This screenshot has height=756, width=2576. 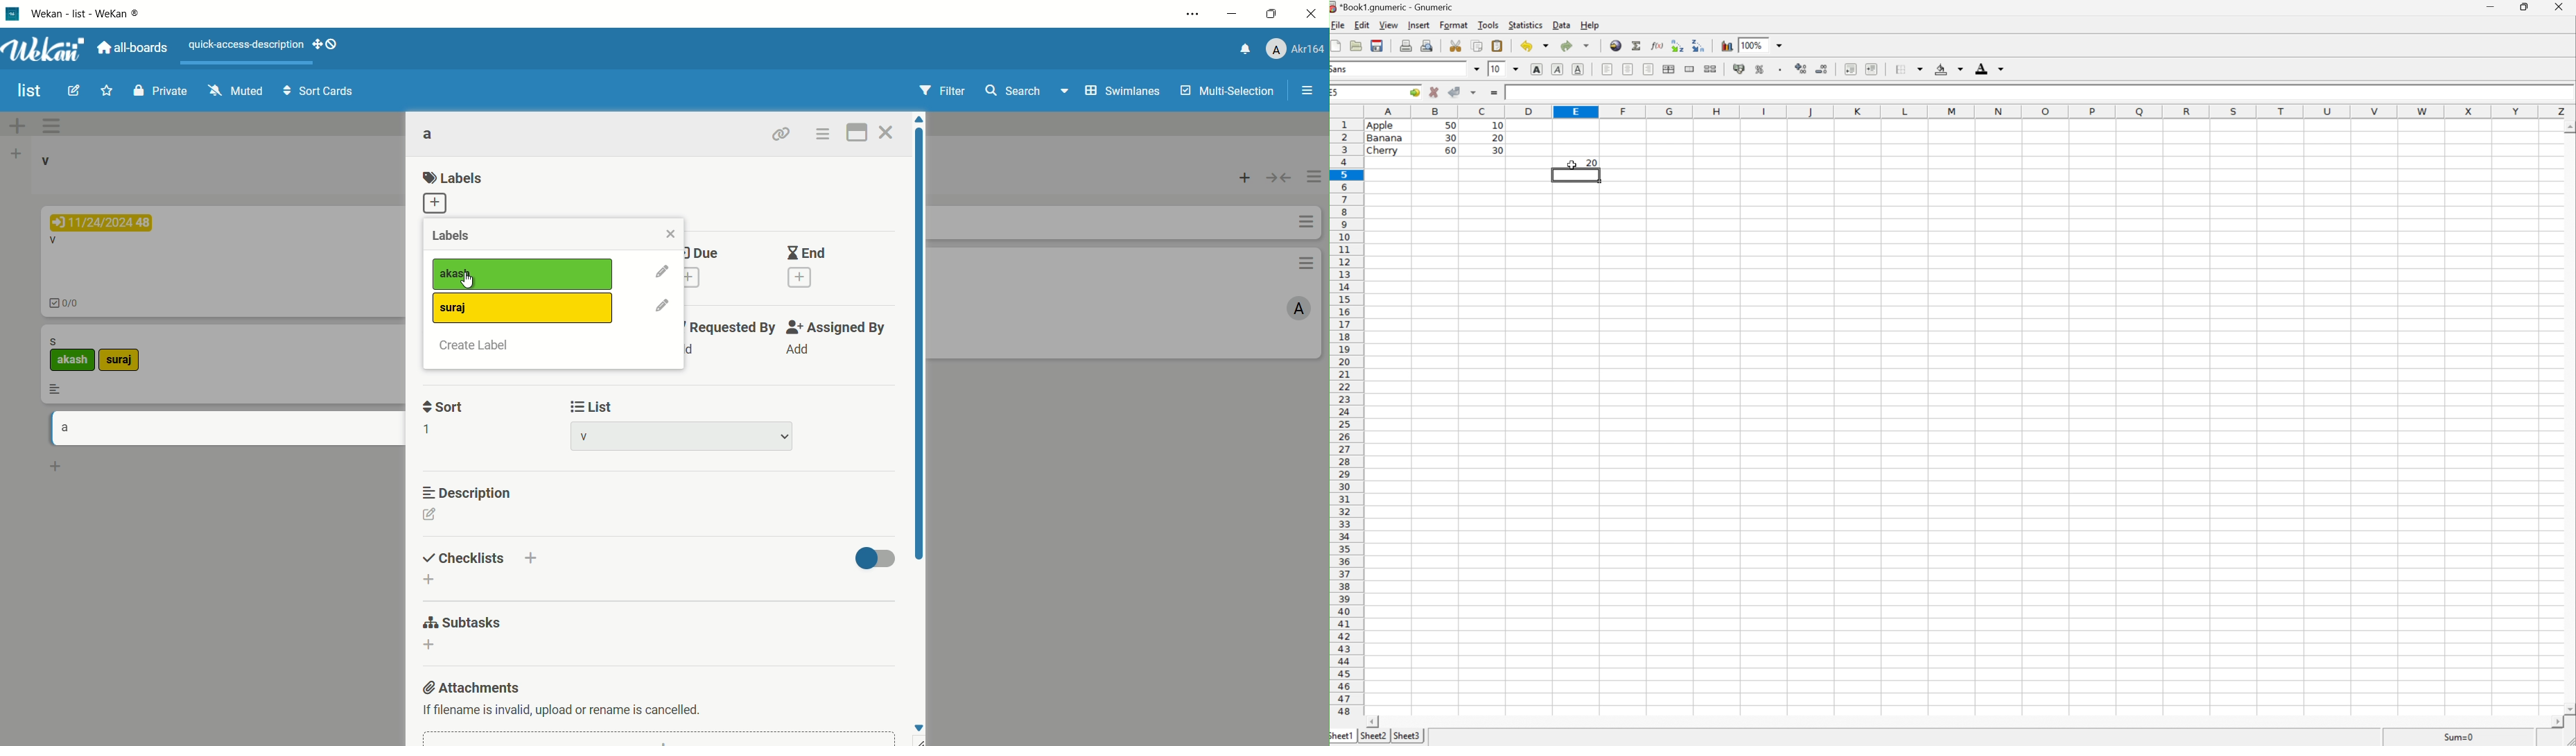 I want to click on suraj, so click(x=135, y=359).